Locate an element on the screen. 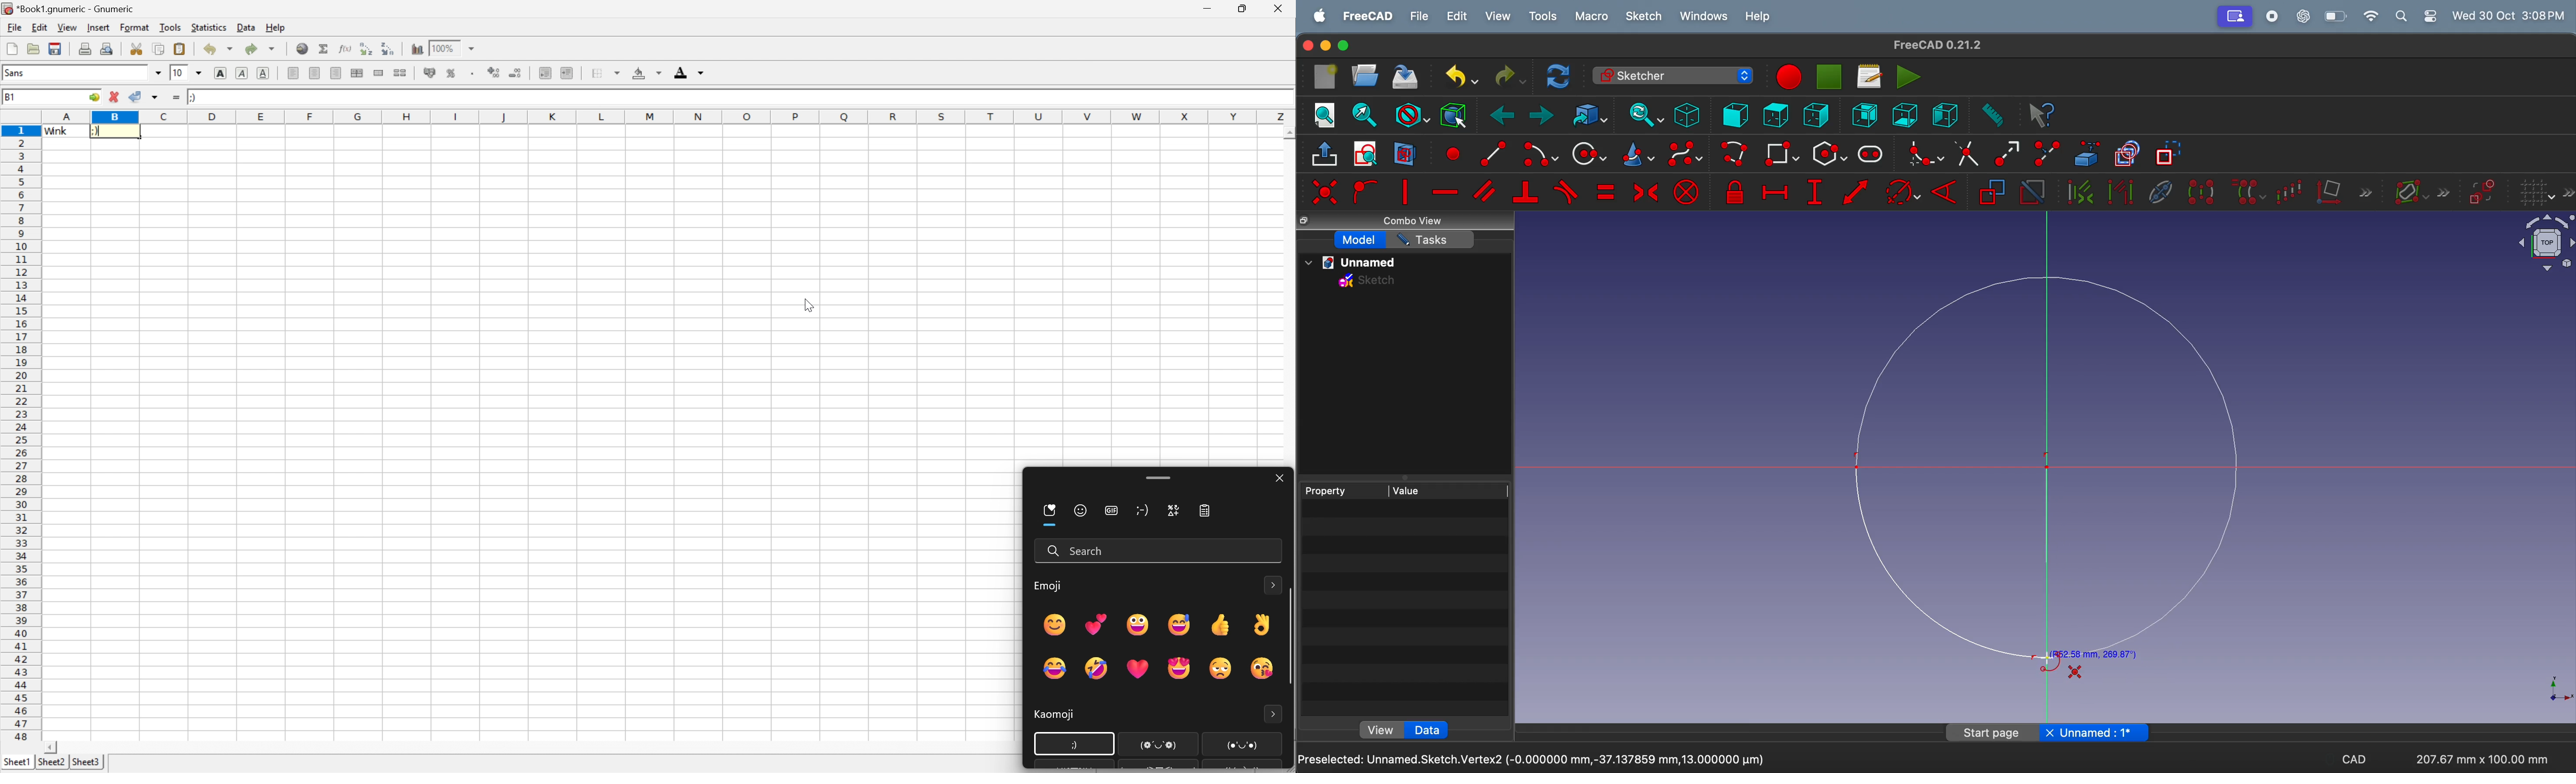 Image resolution: width=2576 pixels, height=784 pixels. scroll right is located at coordinates (49, 747).